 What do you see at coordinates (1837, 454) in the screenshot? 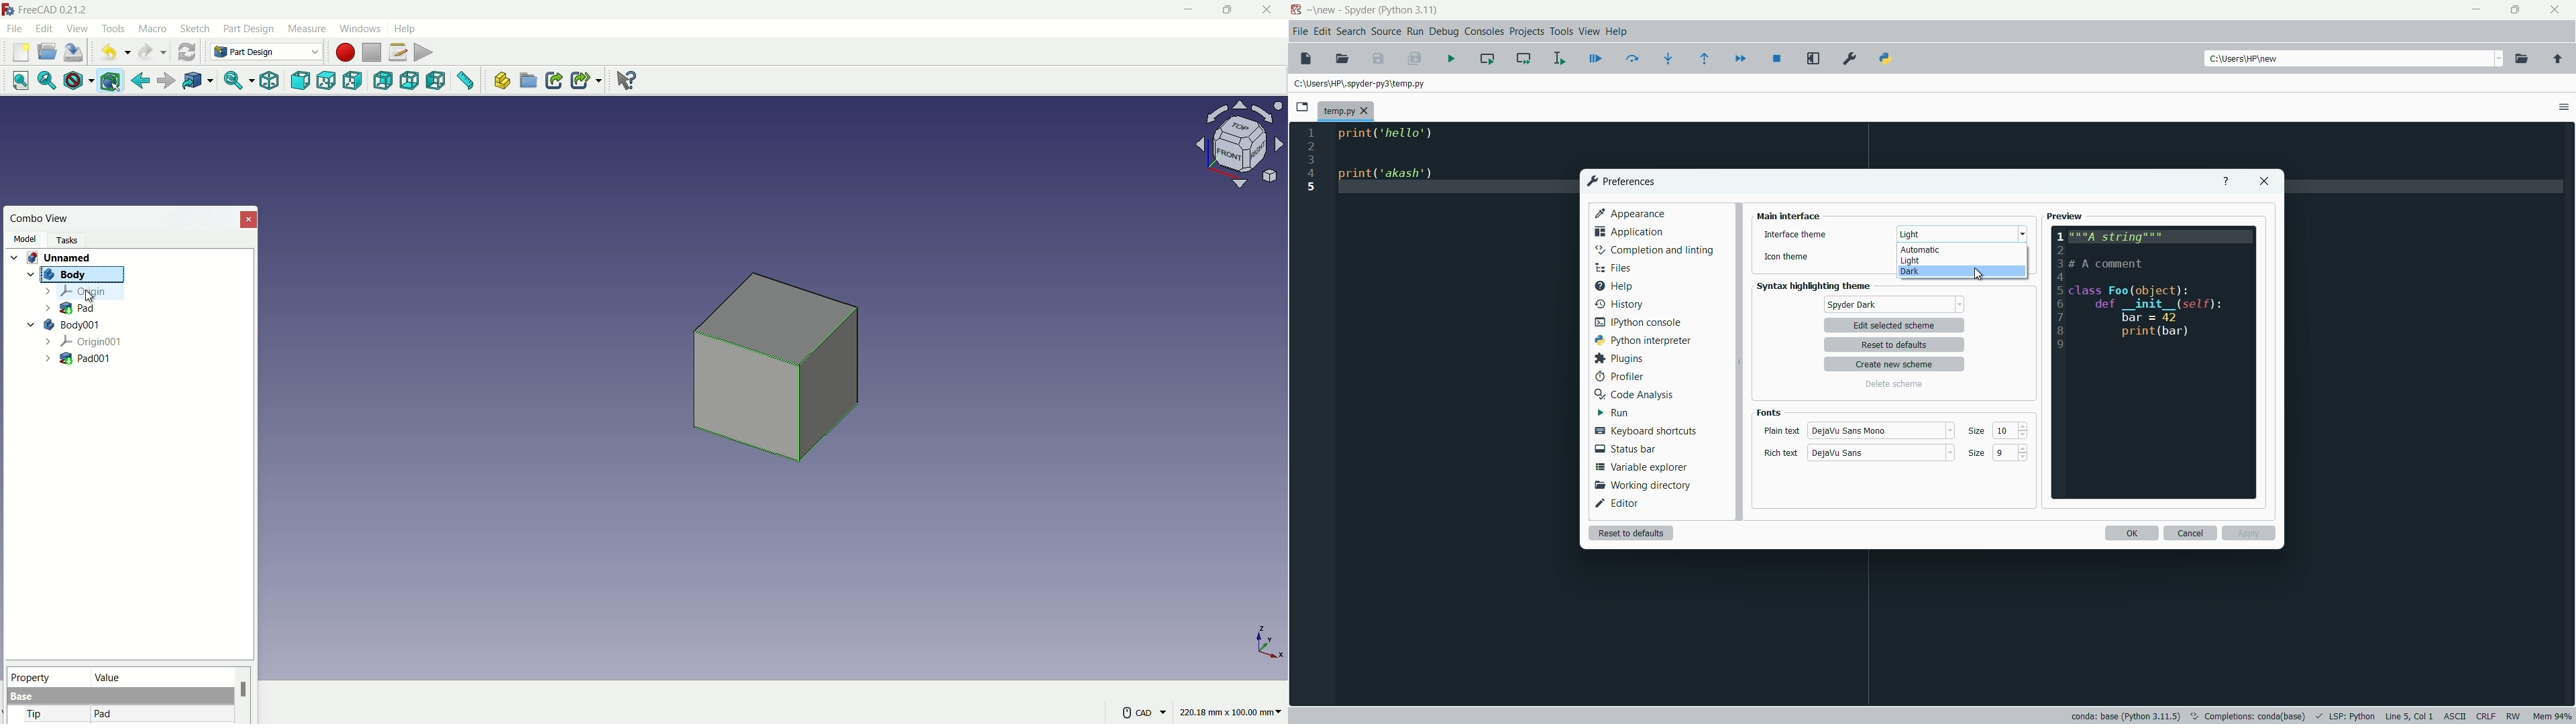
I see `rich text style` at bounding box center [1837, 454].